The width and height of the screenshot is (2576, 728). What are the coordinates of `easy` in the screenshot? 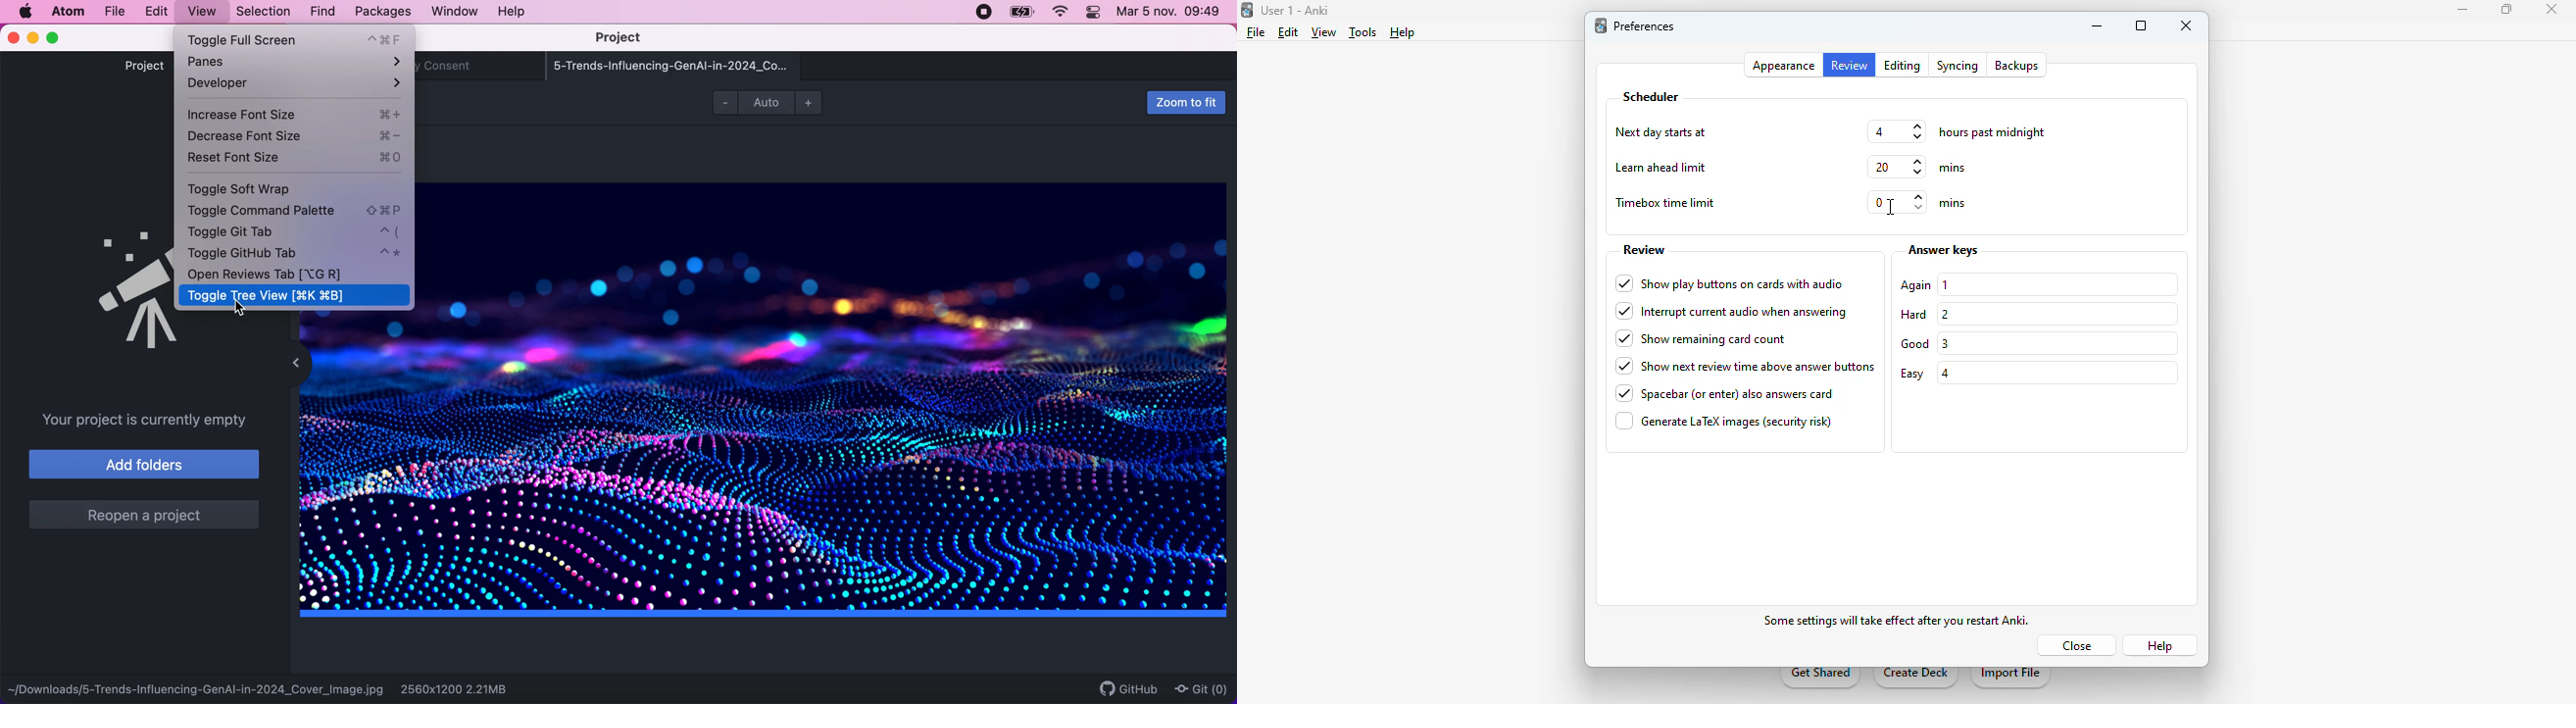 It's located at (1912, 375).